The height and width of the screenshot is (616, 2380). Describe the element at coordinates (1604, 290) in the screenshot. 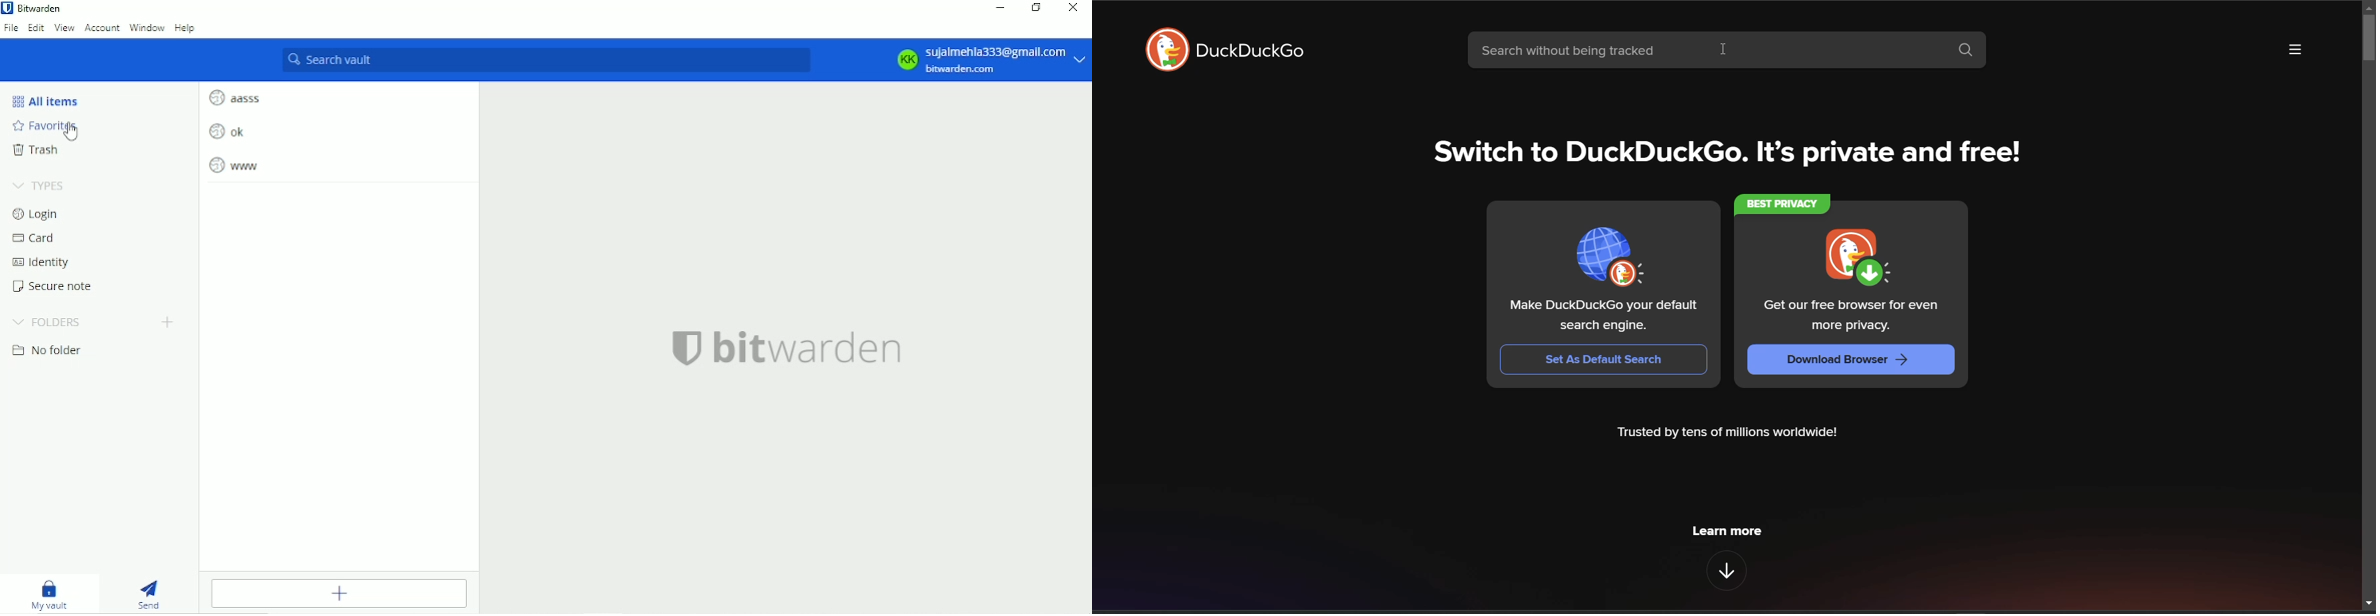

I see `Make DuckDuckGo your default
search engine.
Set As Default Search` at that location.